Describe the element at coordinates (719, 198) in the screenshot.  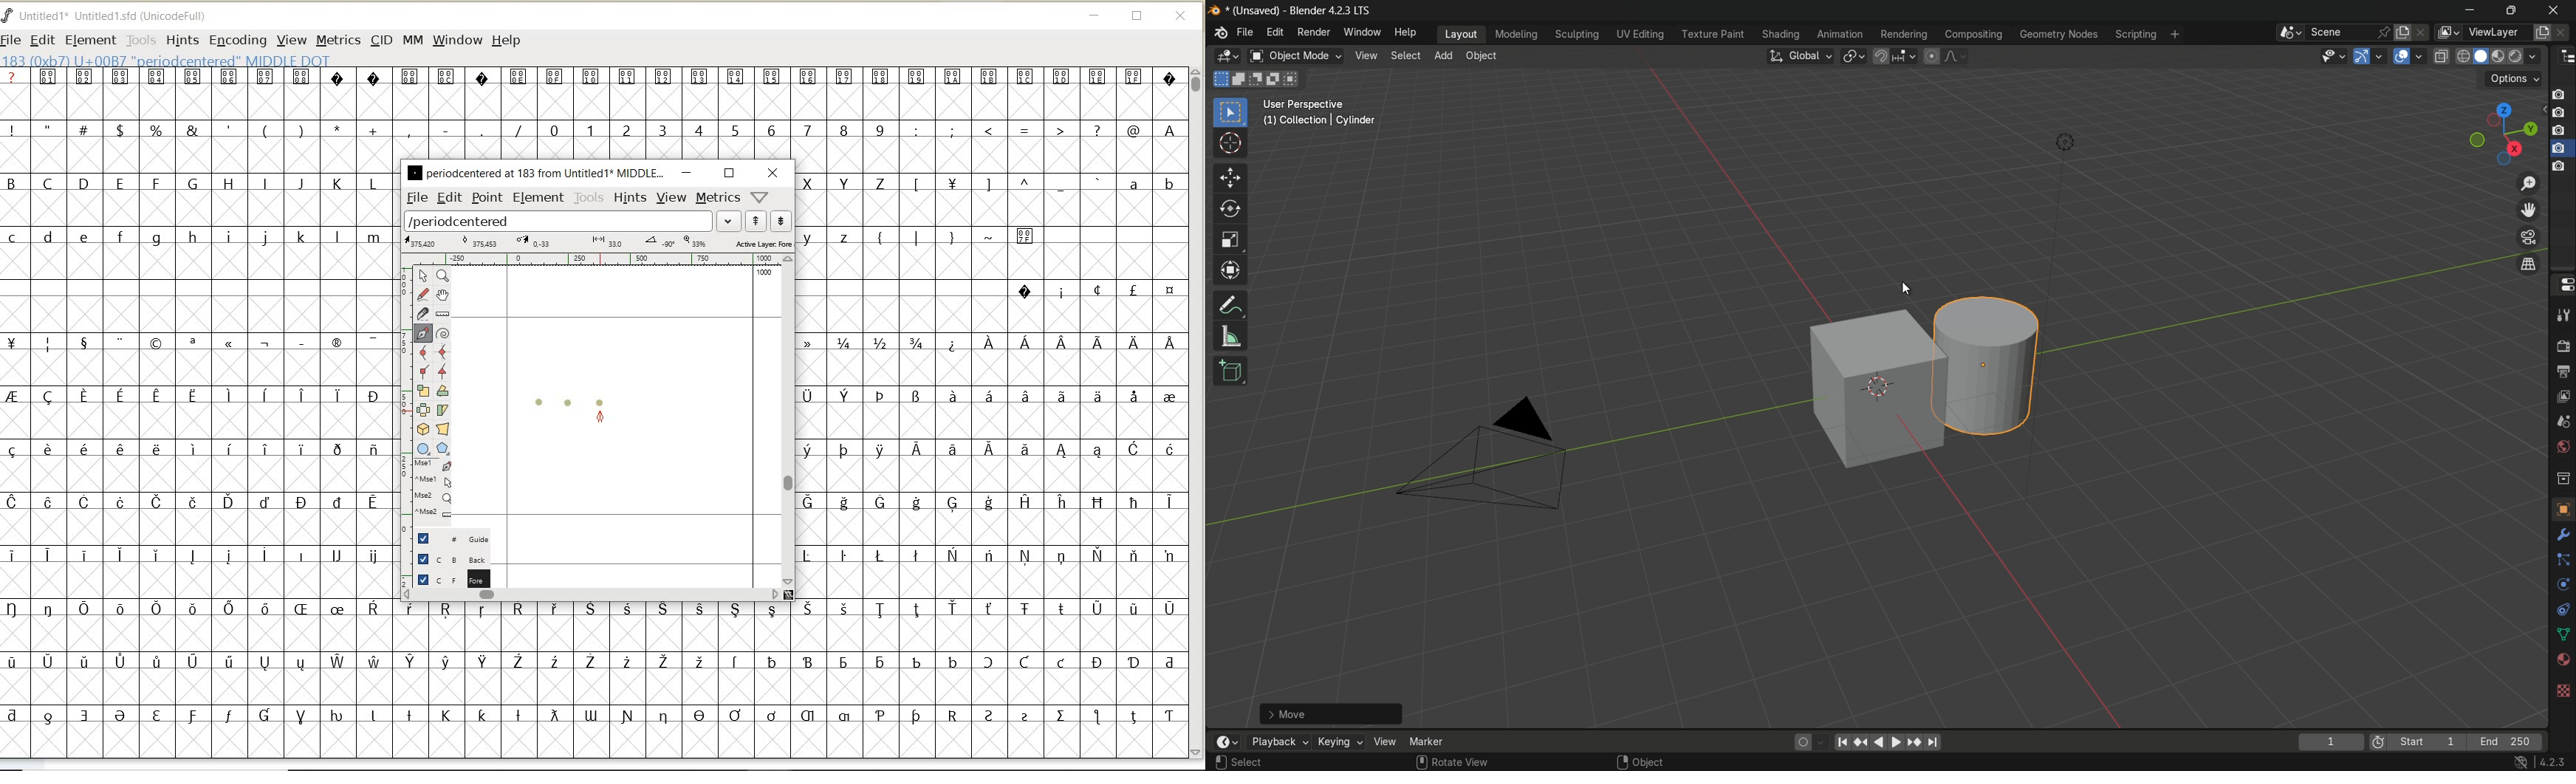
I see `metrics` at that location.